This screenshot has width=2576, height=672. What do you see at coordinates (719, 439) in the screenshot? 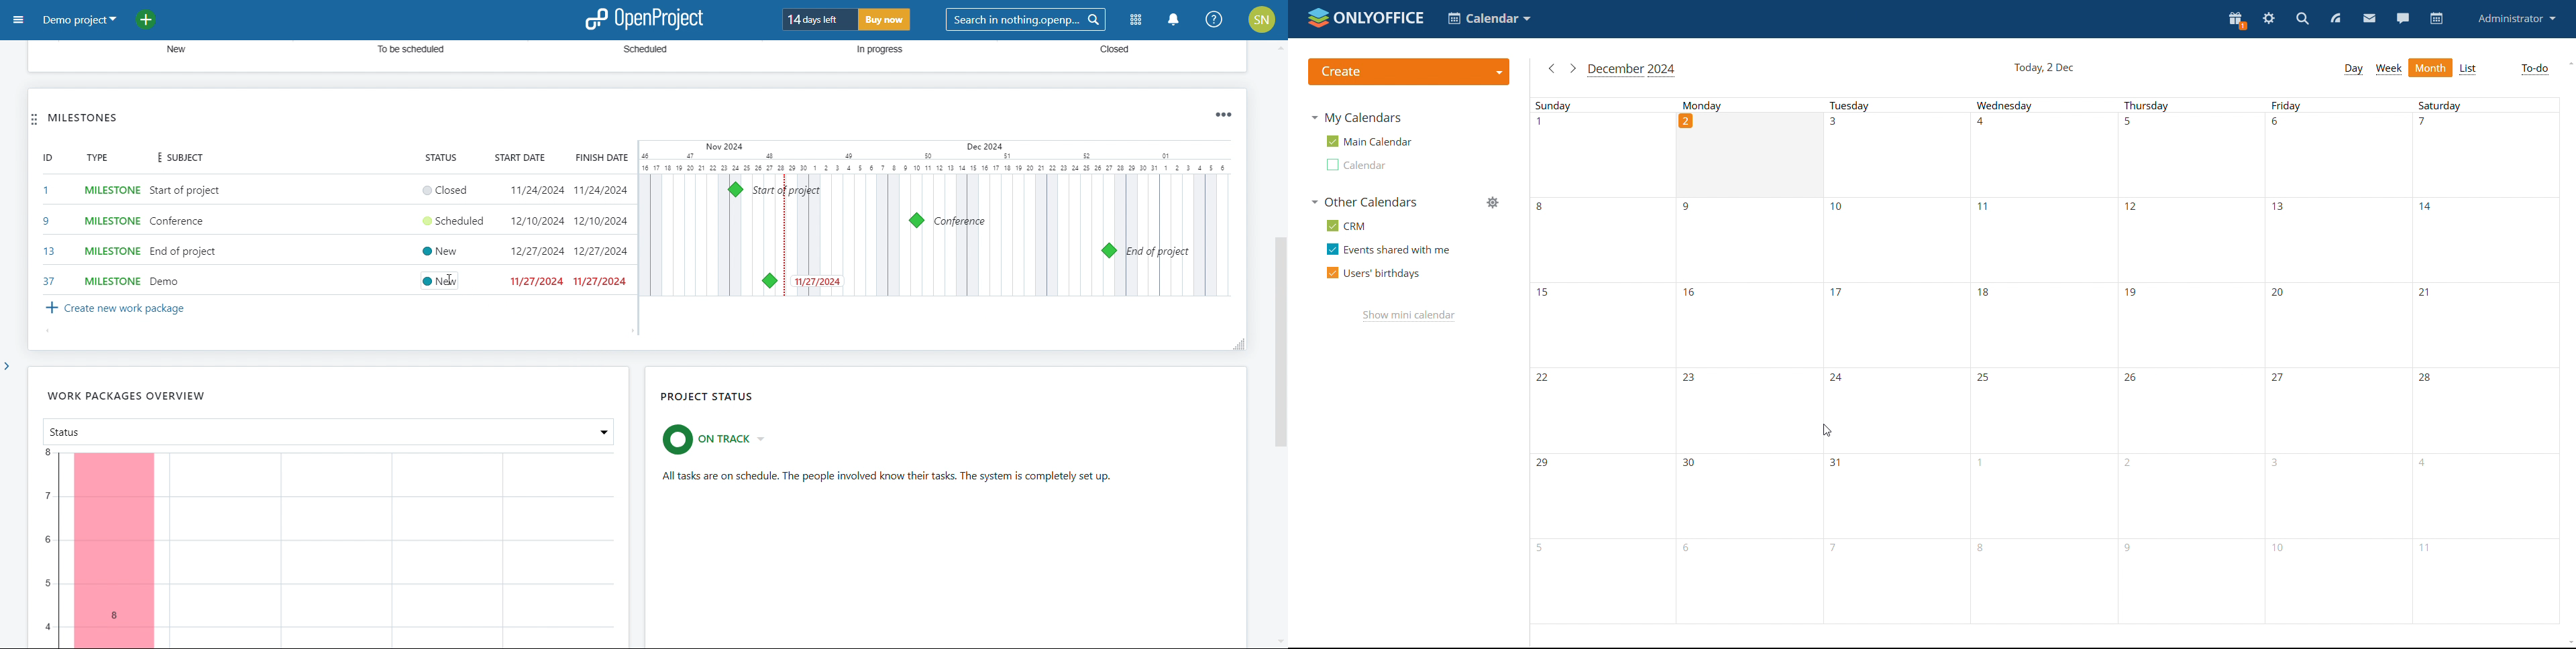
I see `set project status` at bounding box center [719, 439].